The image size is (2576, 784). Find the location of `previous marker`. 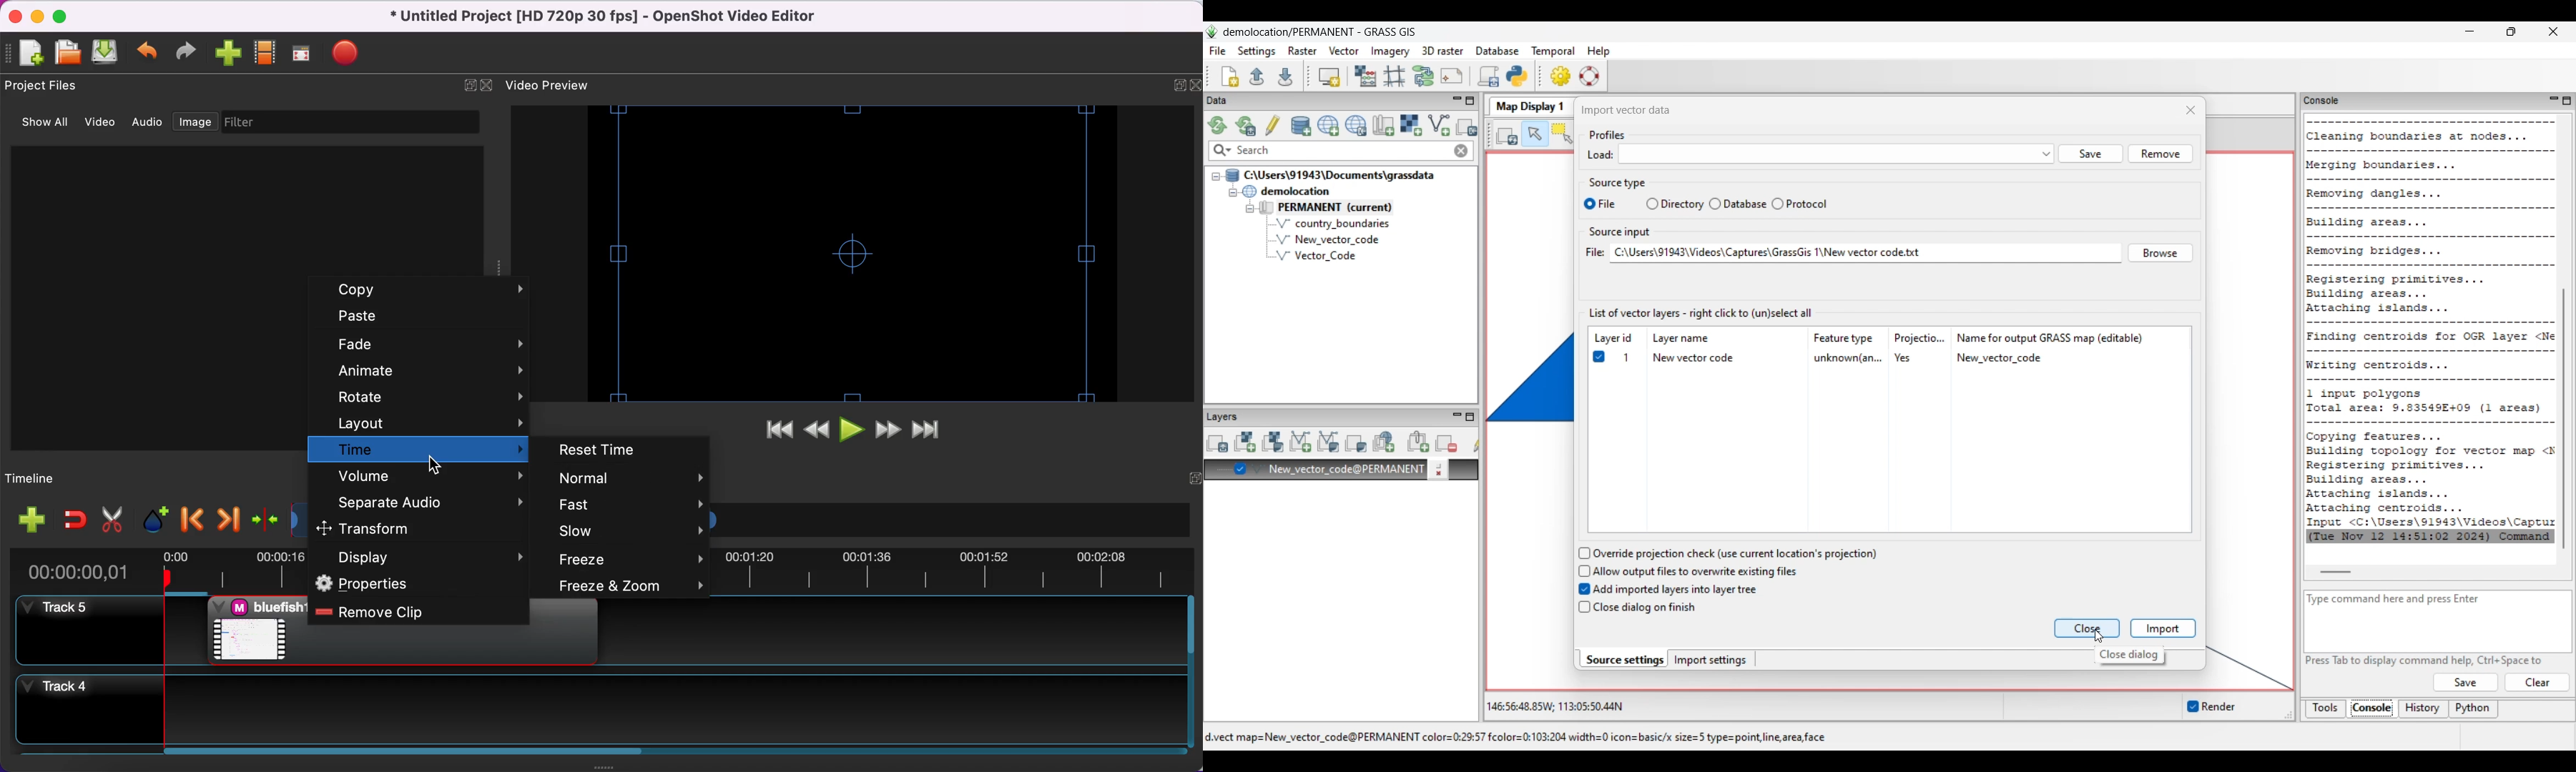

previous marker is located at coordinates (190, 519).